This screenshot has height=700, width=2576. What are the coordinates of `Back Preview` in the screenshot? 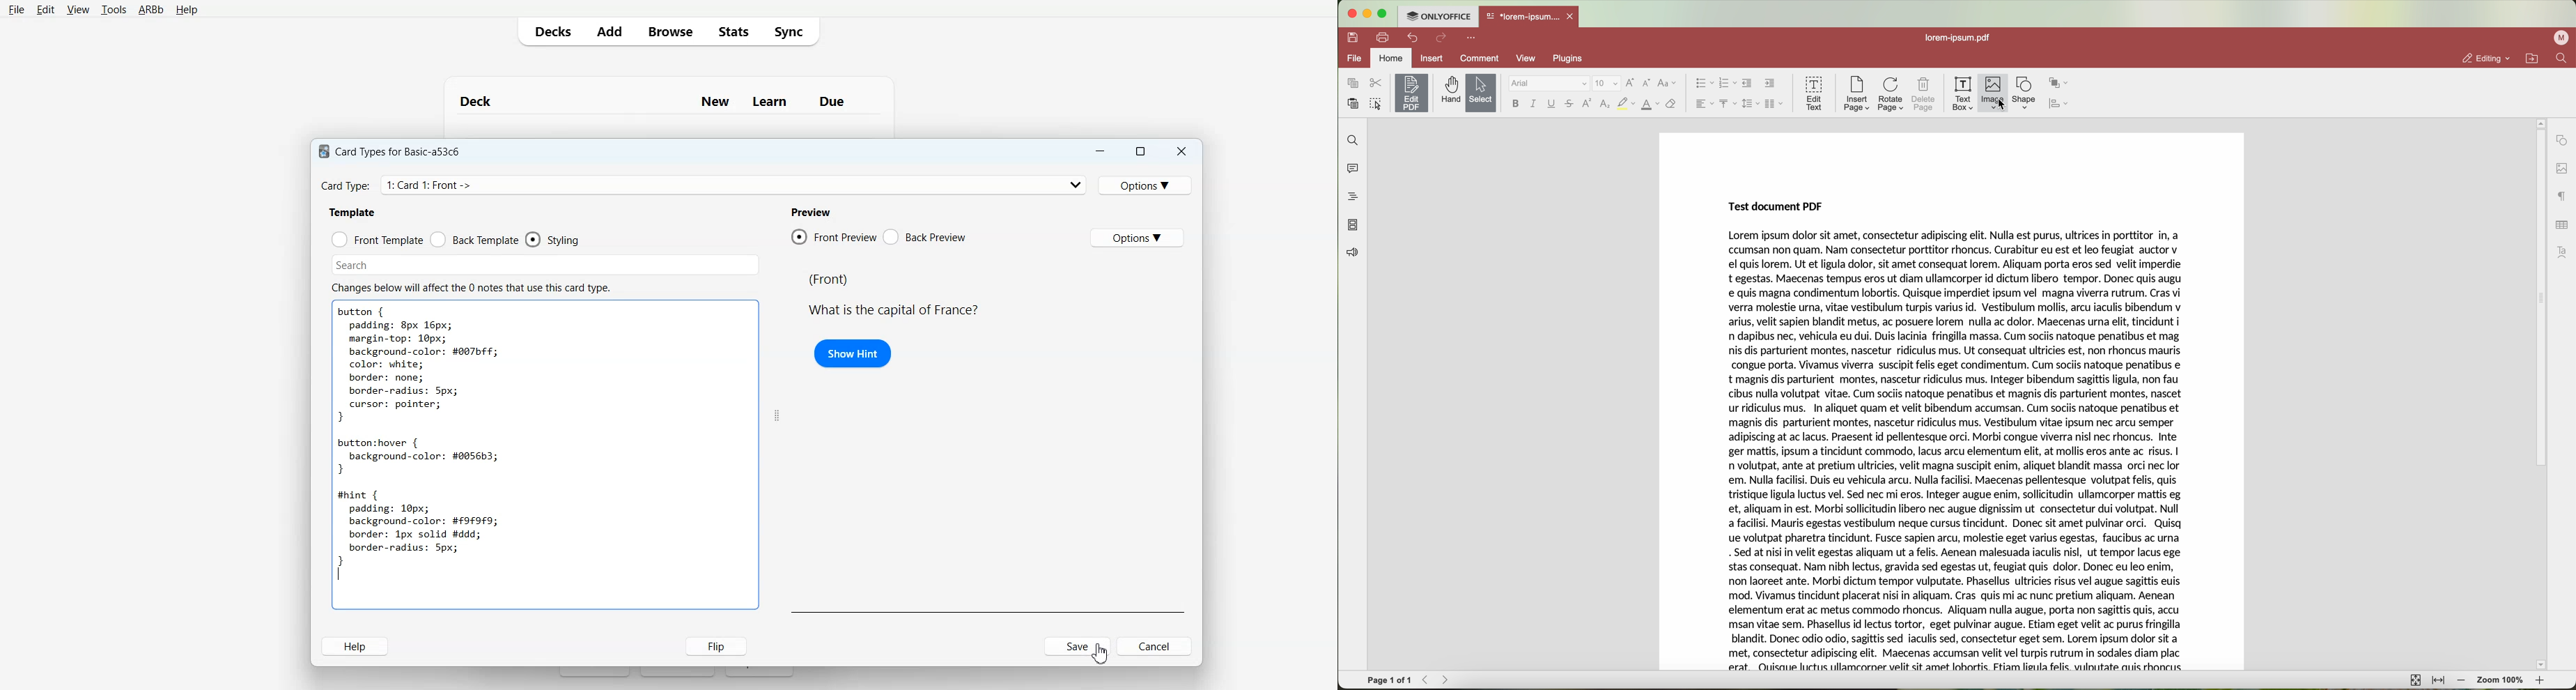 It's located at (925, 237).